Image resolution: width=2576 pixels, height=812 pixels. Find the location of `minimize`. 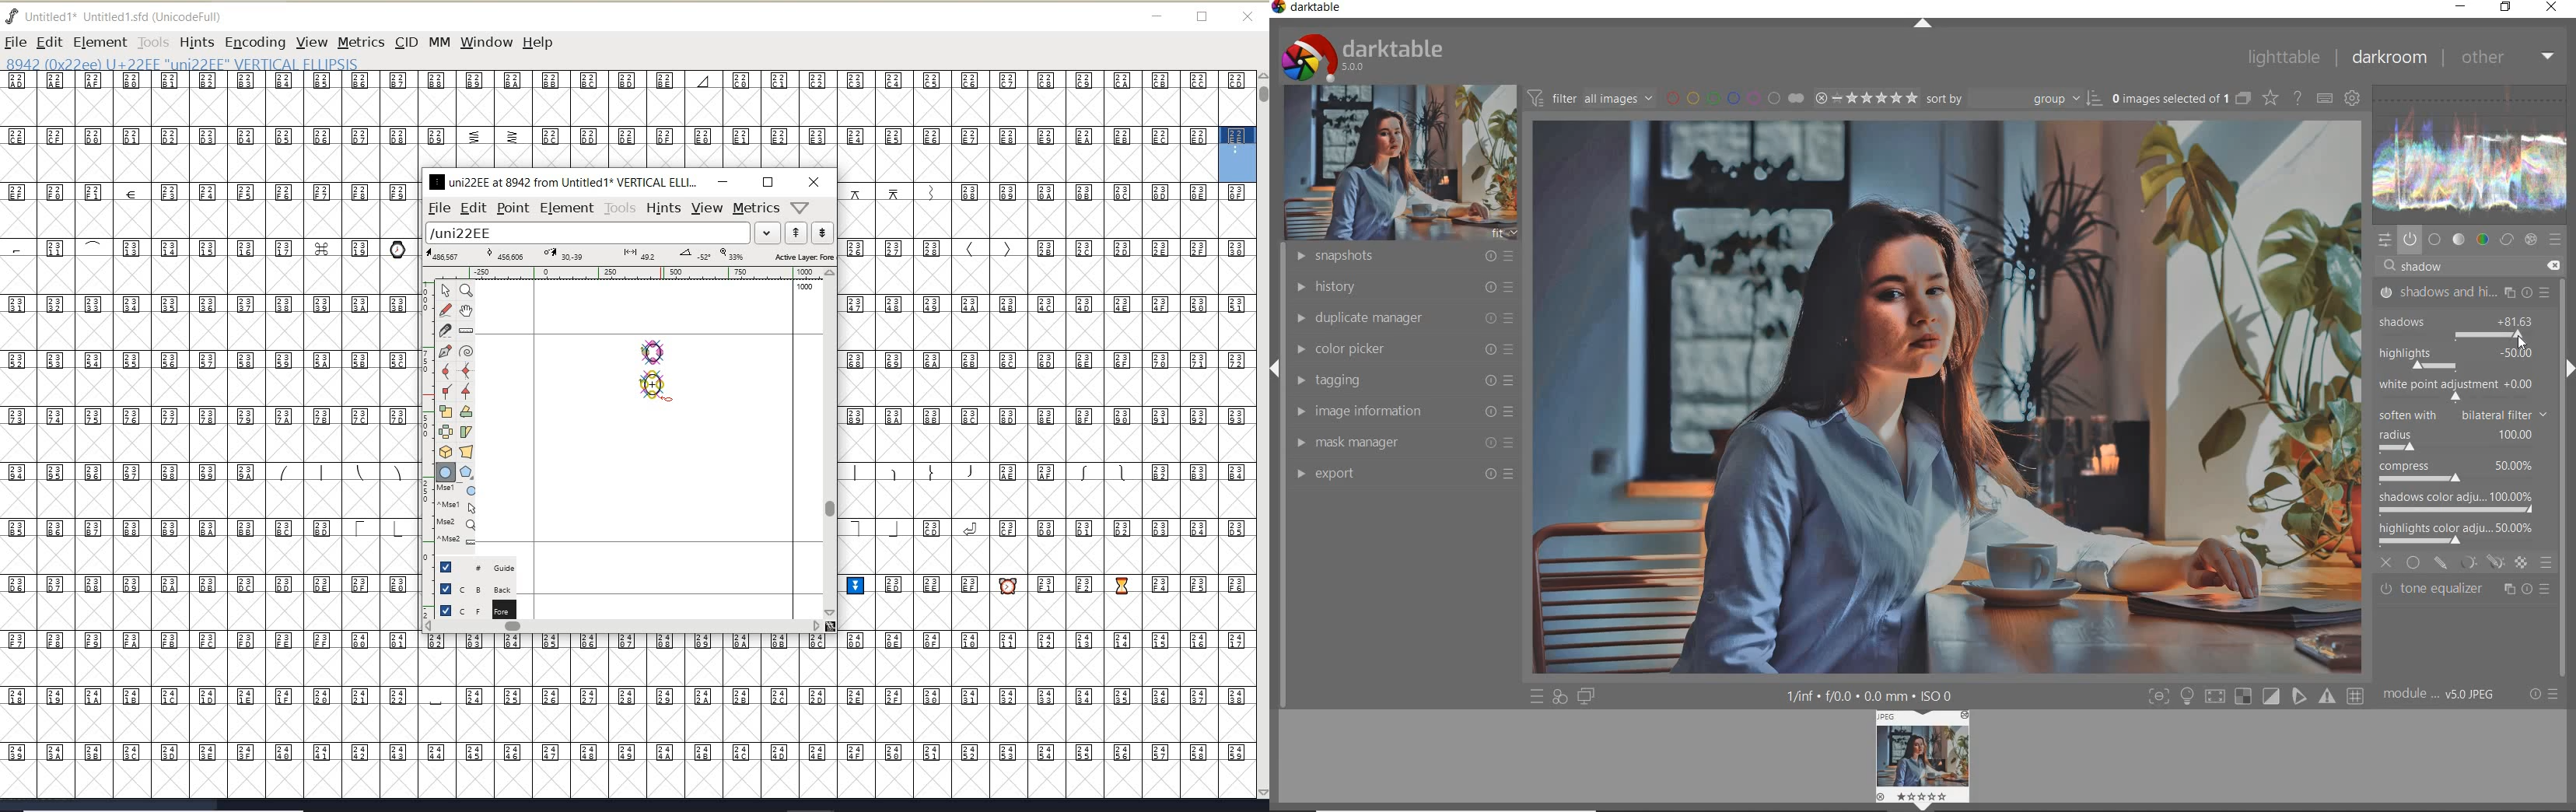

minimize is located at coordinates (723, 181).